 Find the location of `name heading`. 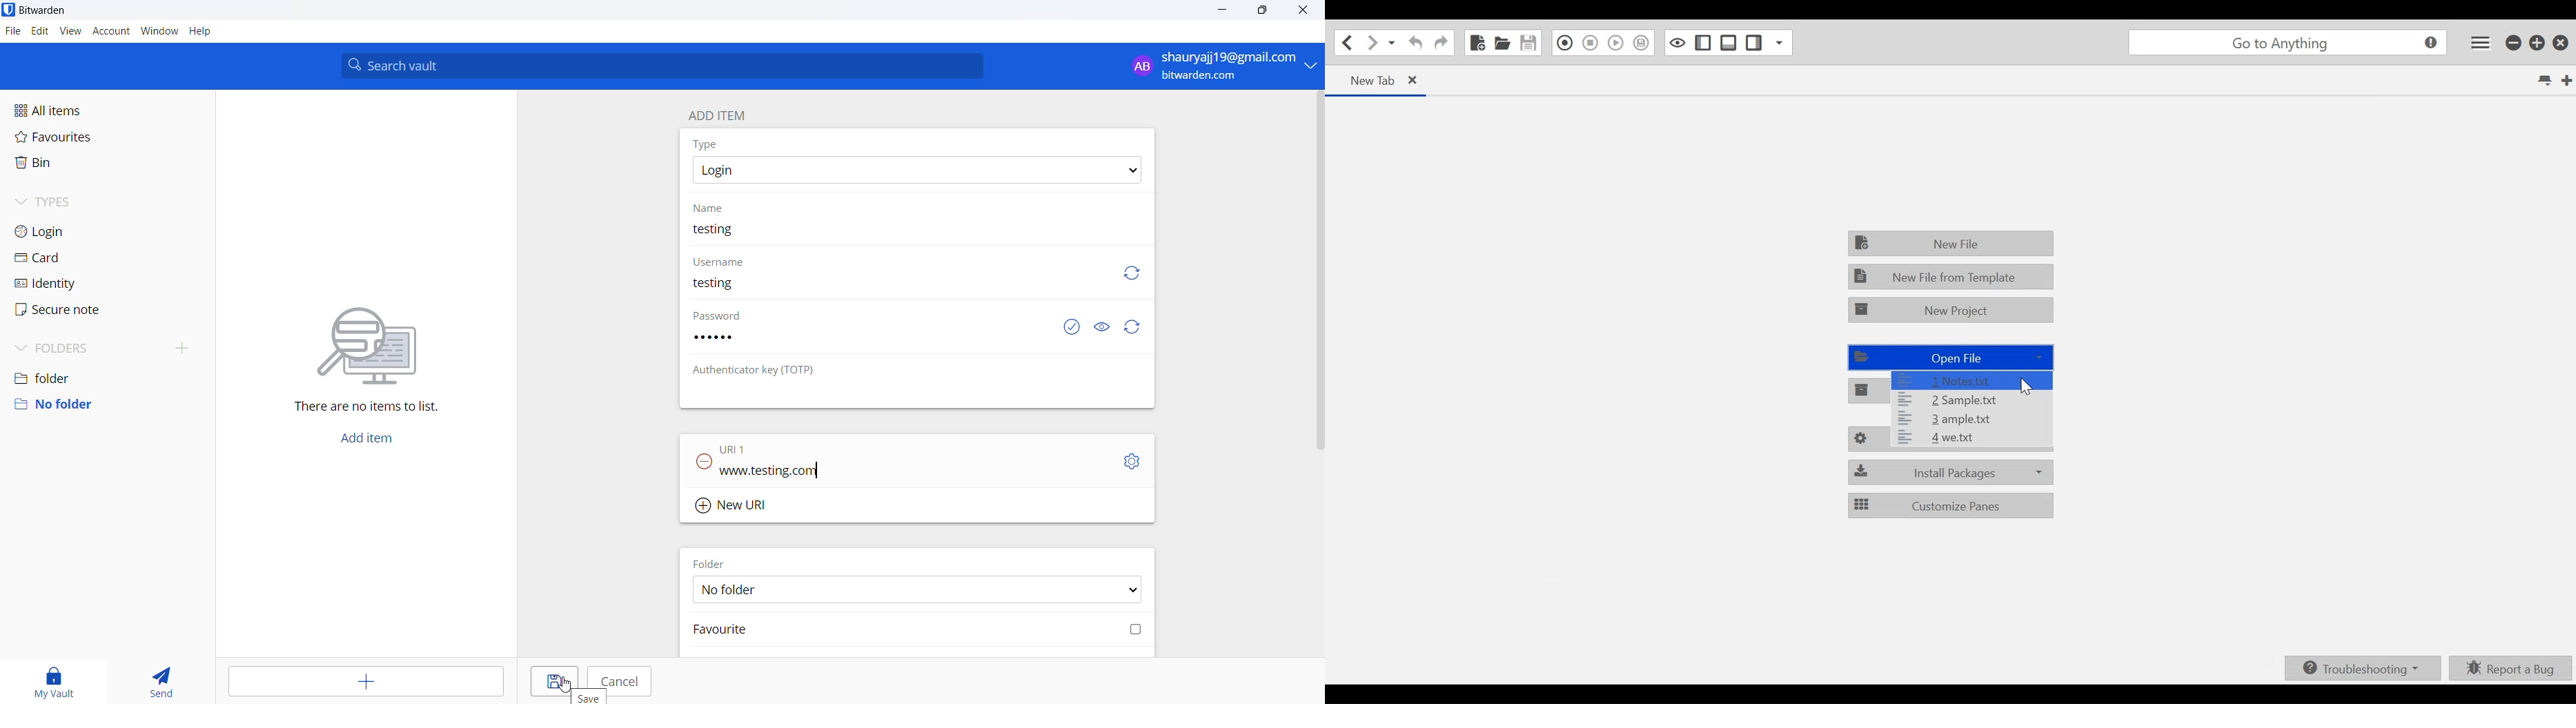

name heading is located at coordinates (714, 208).